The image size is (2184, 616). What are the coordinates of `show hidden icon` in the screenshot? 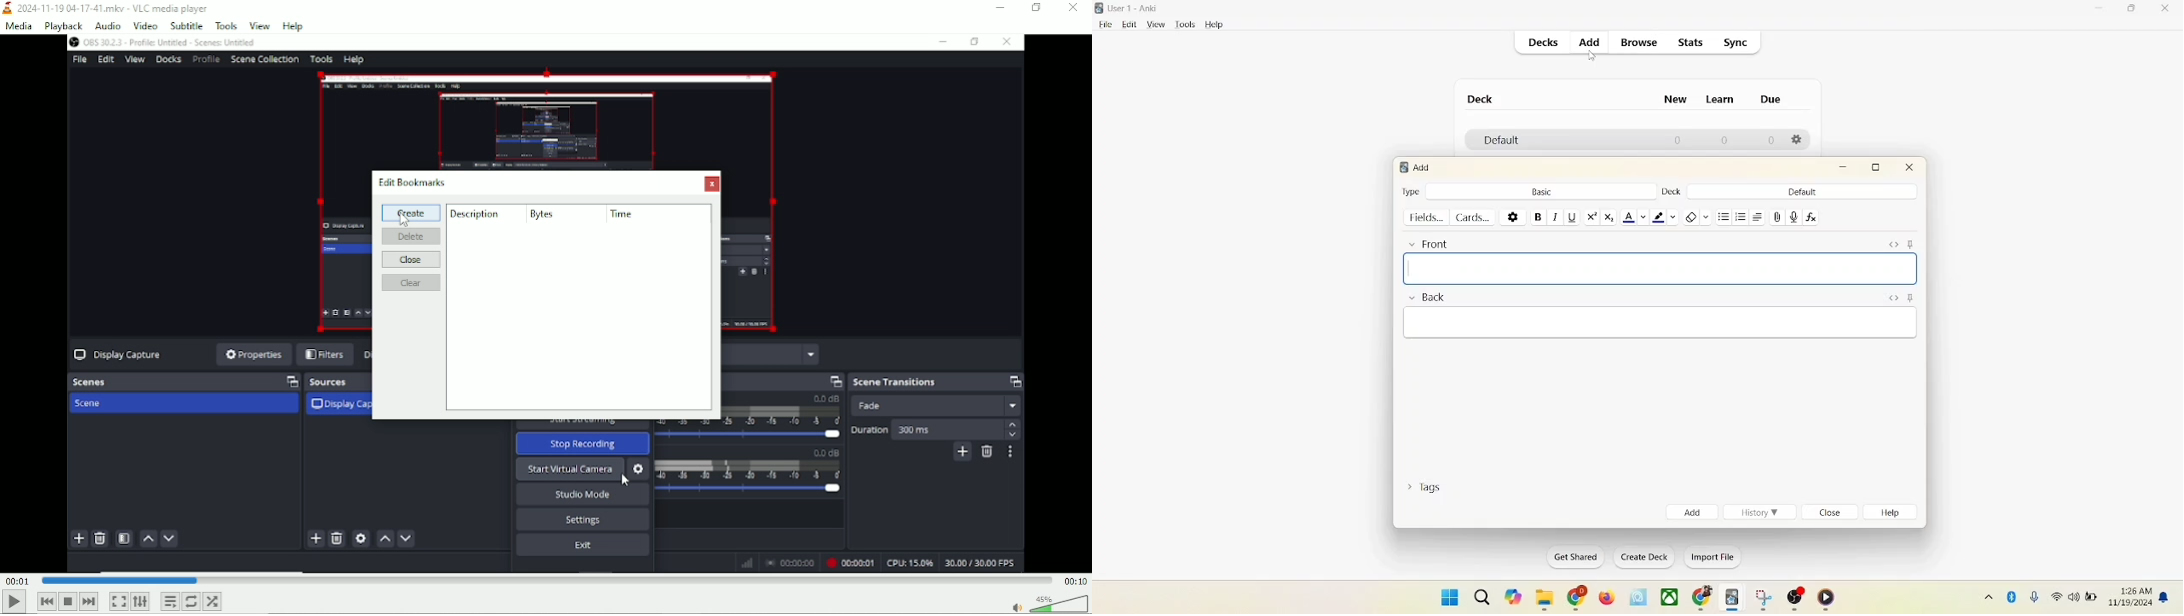 It's located at (1986, 596).